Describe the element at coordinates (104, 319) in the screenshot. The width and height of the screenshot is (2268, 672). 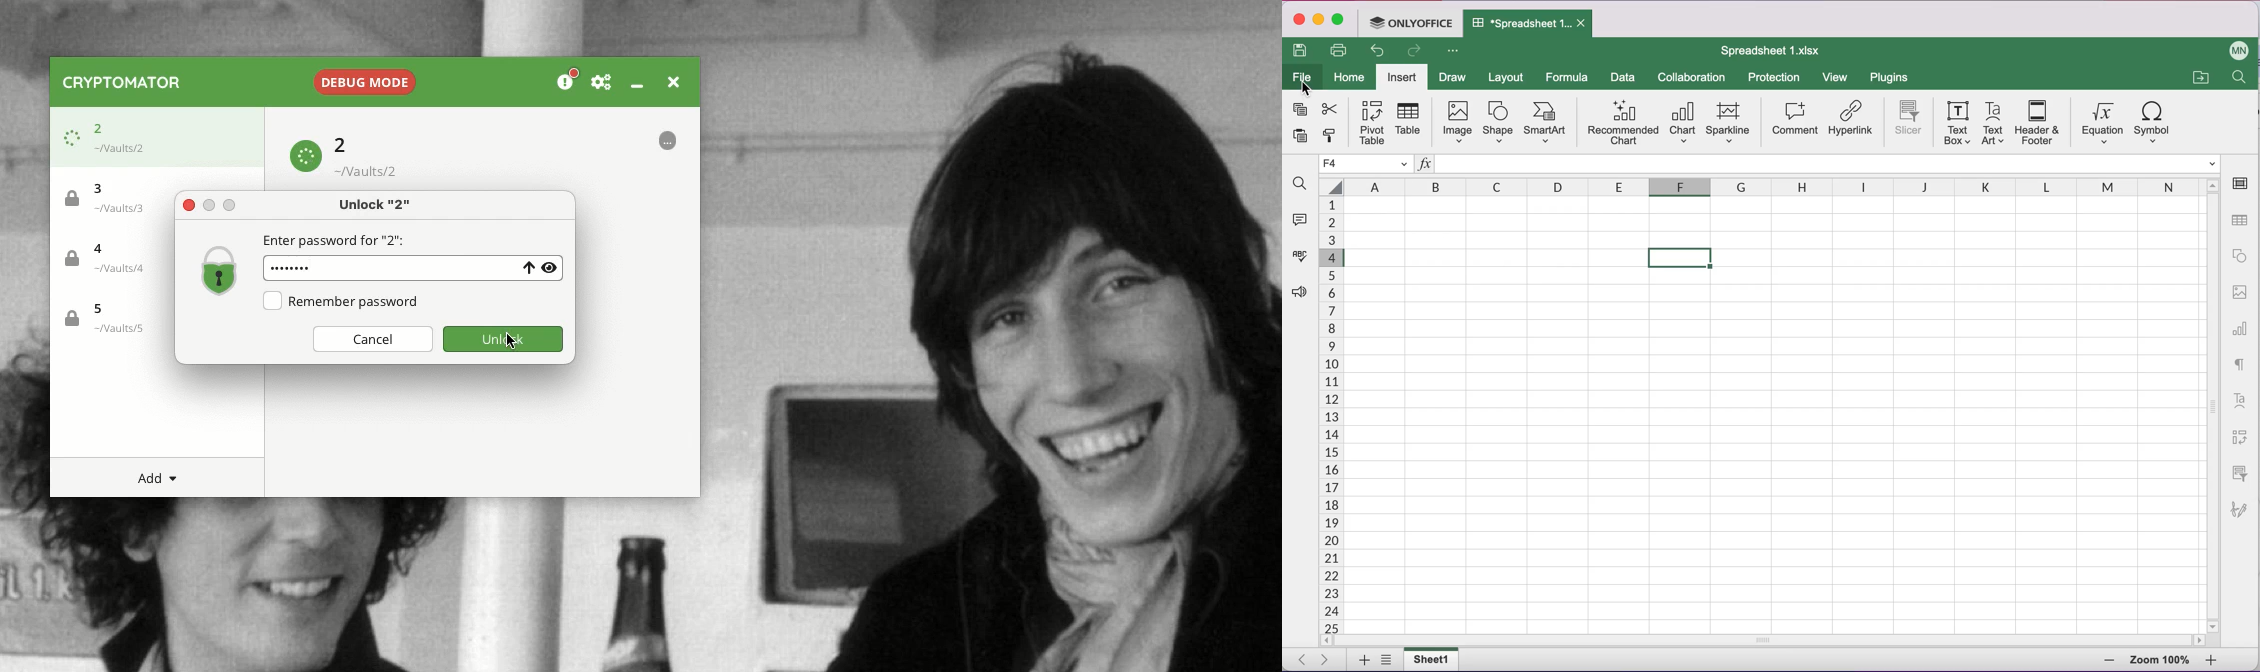
I see `Vault 5` at that location.